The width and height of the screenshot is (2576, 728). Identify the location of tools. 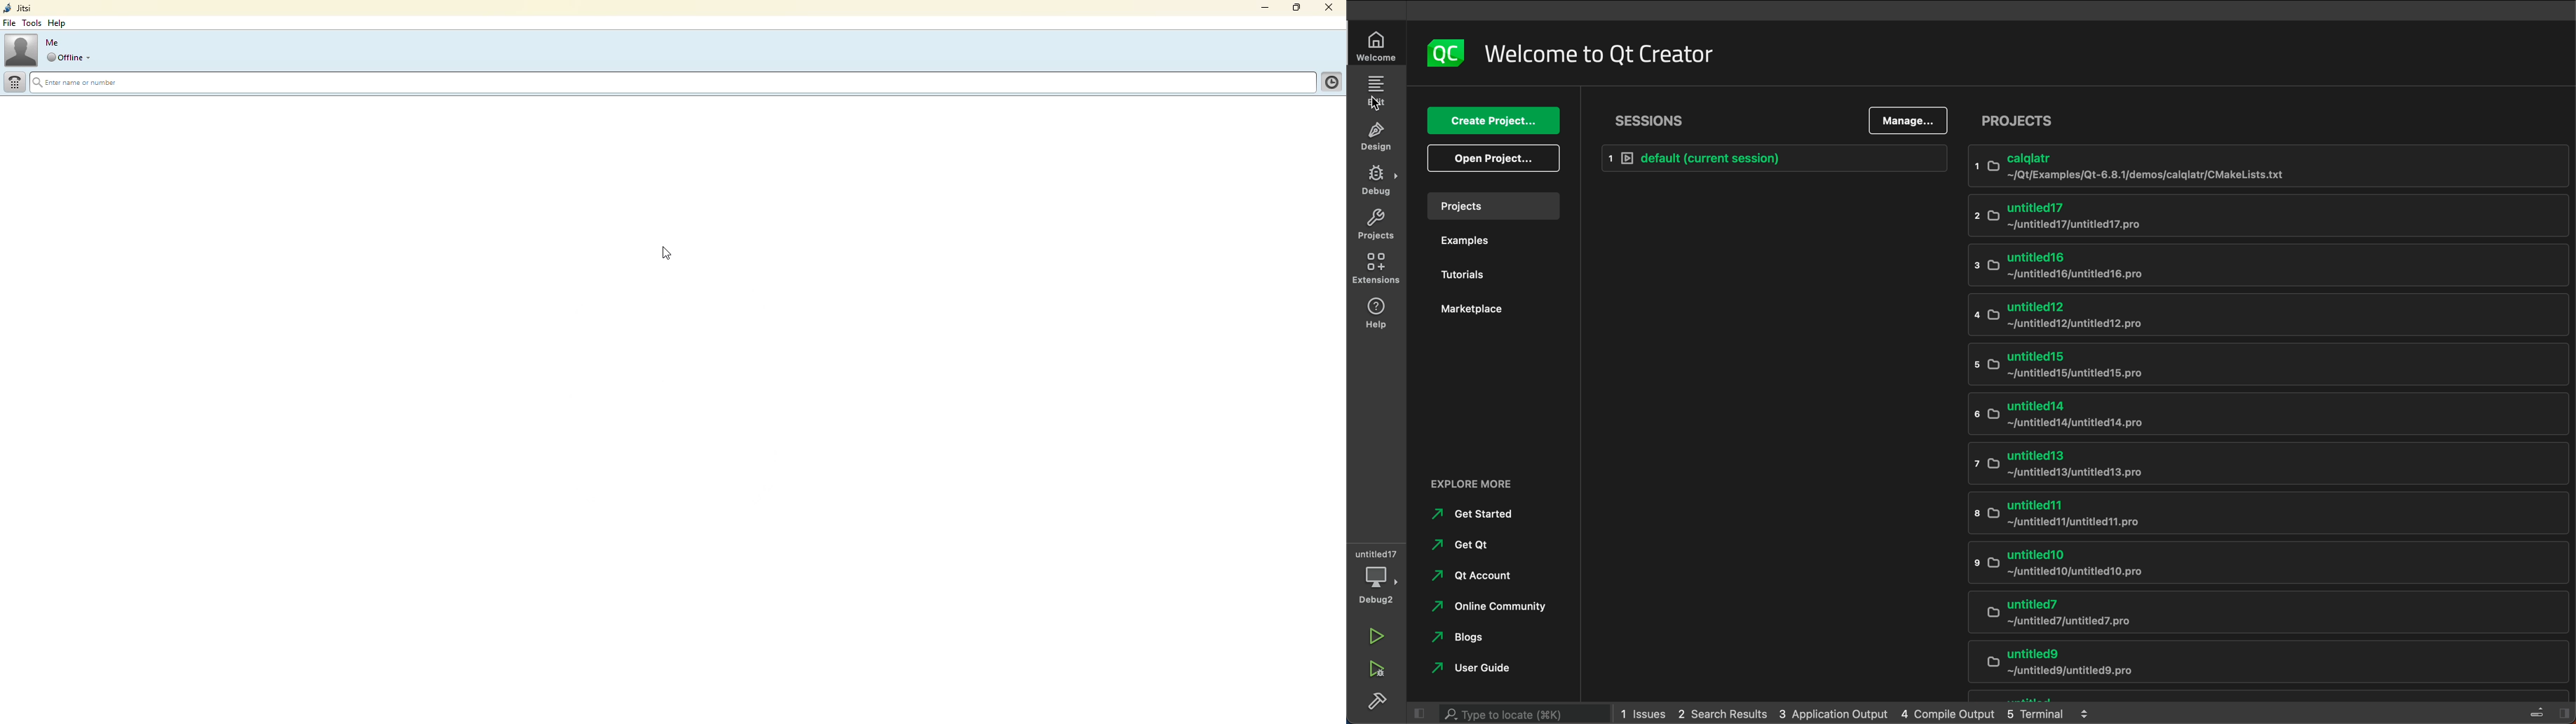
(34, 23).